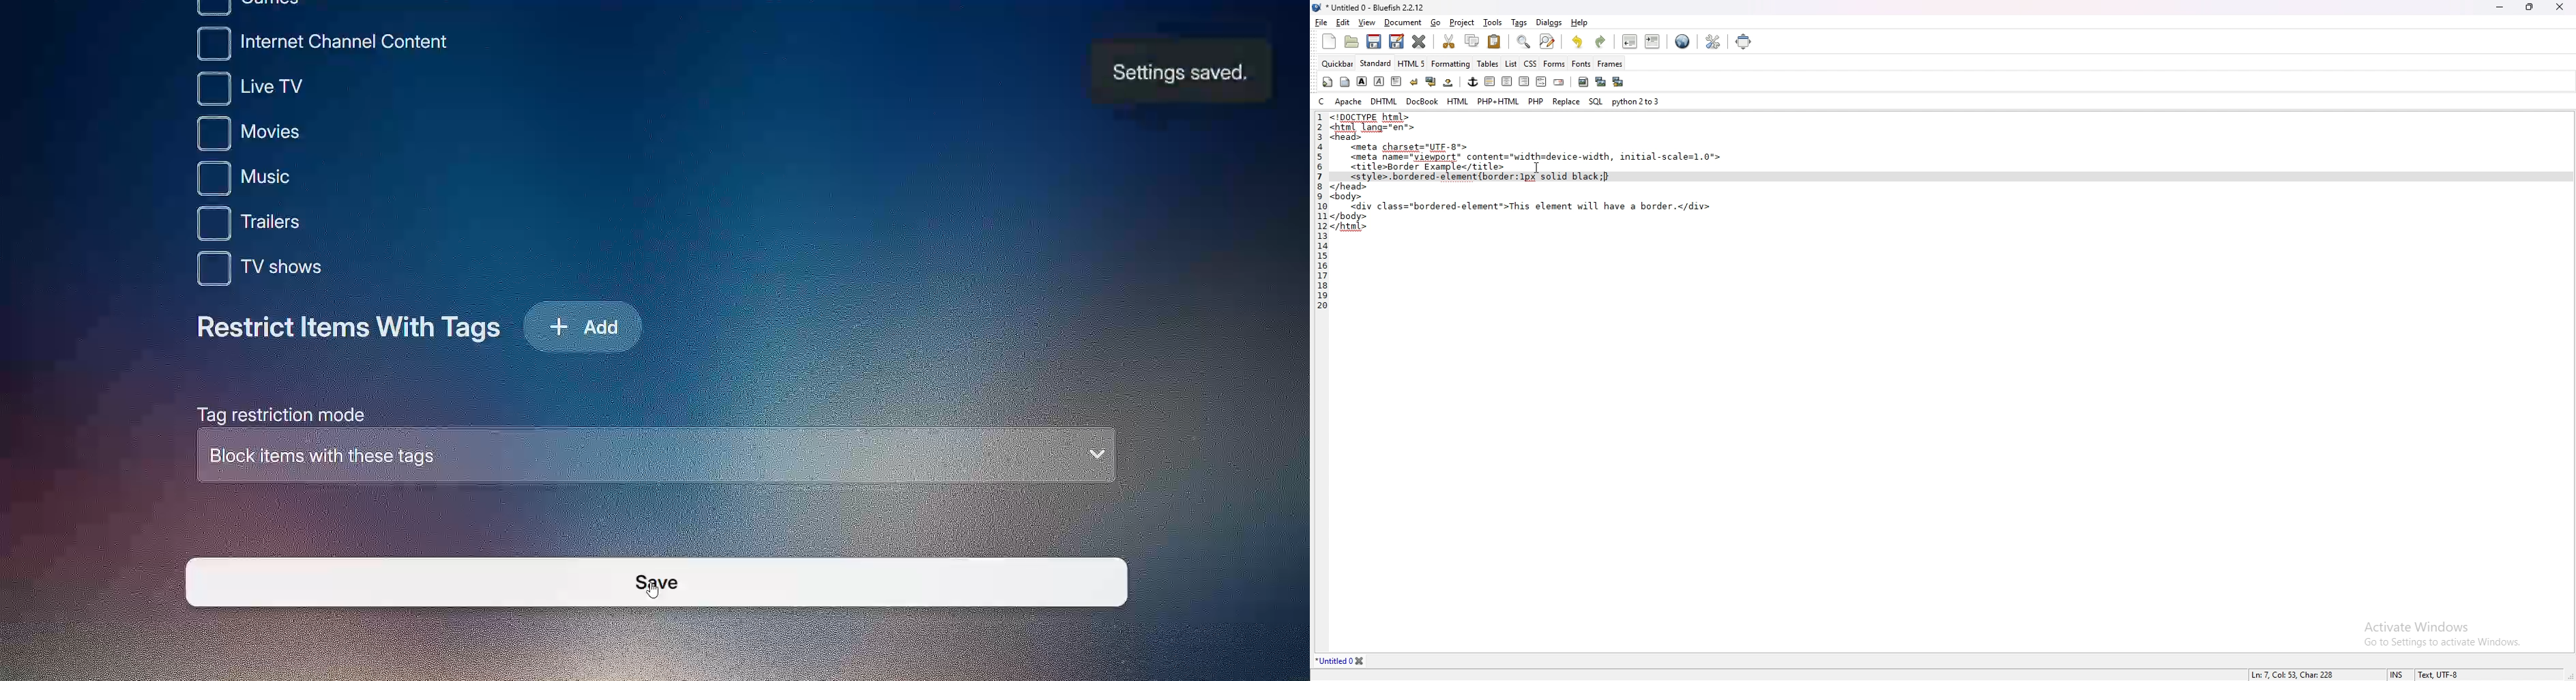 The height and width of the screenshot is (700, 2576). Describe the element at coordinates (1524, 81) in the screenshot. I see `right justify` at that location.